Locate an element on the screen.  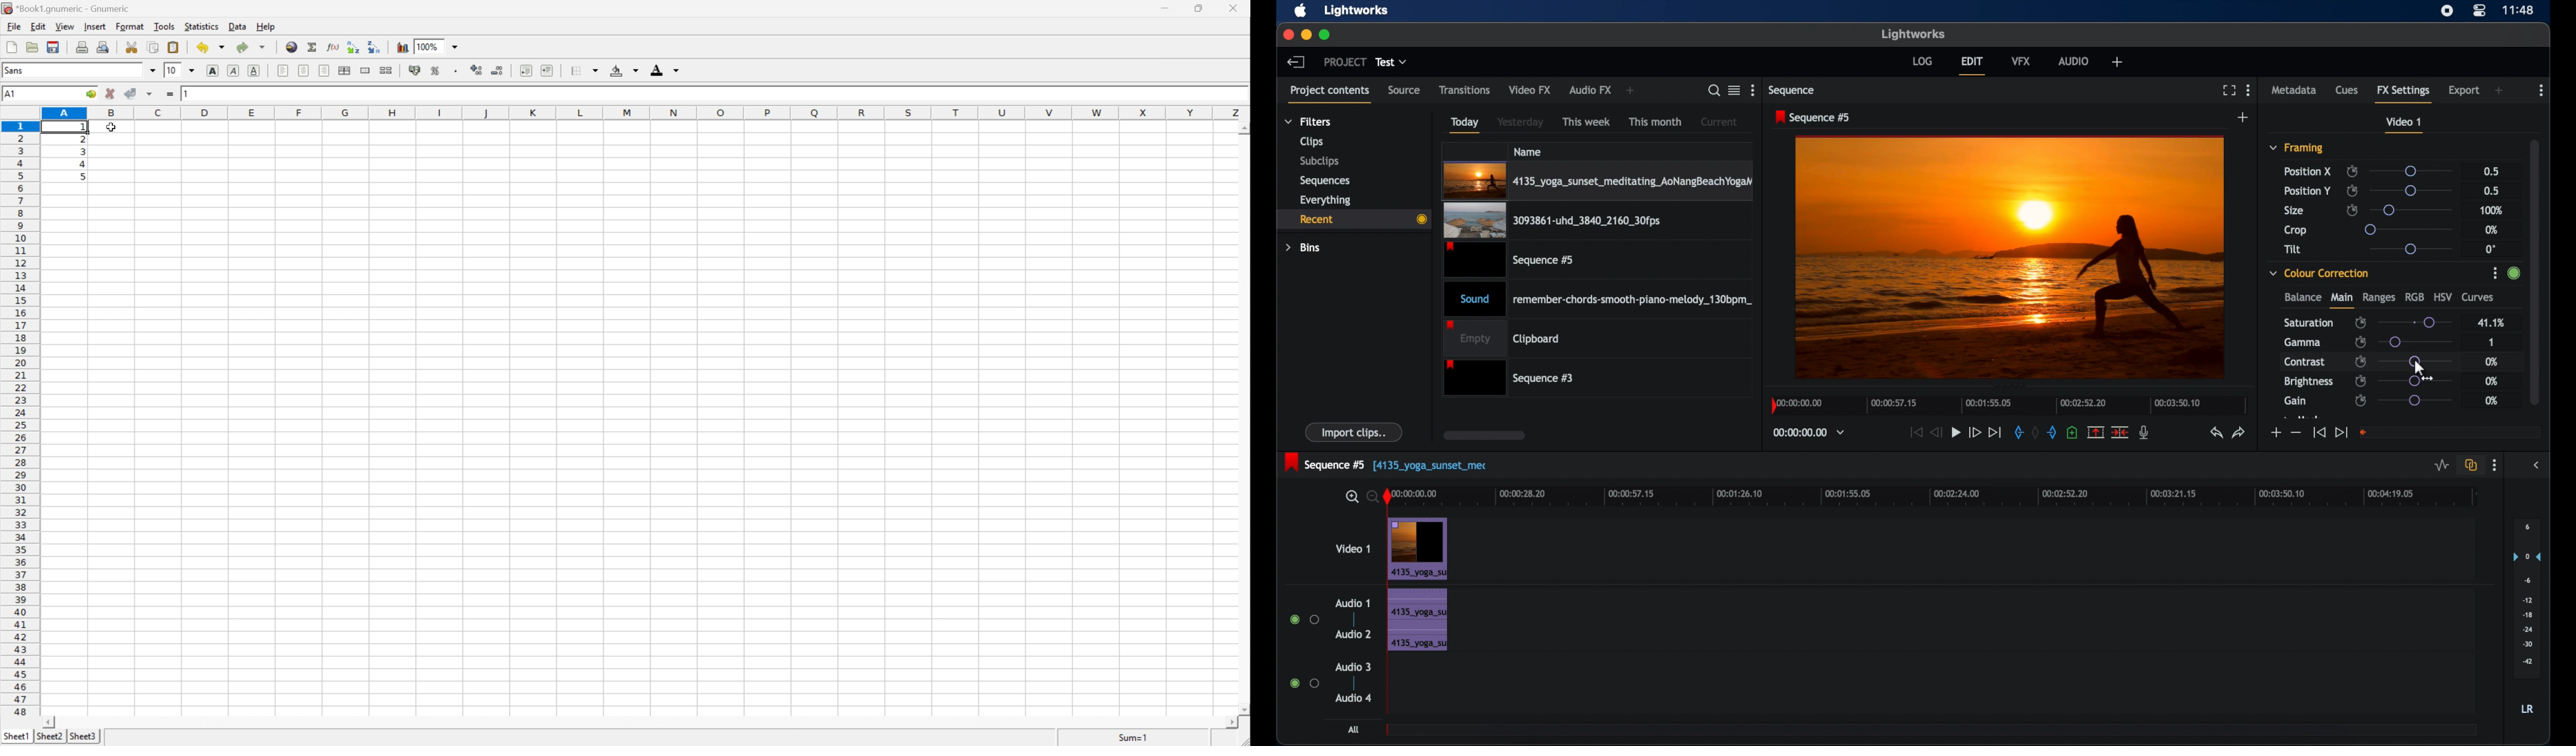
timeline is located at coordinates (2006, 408).